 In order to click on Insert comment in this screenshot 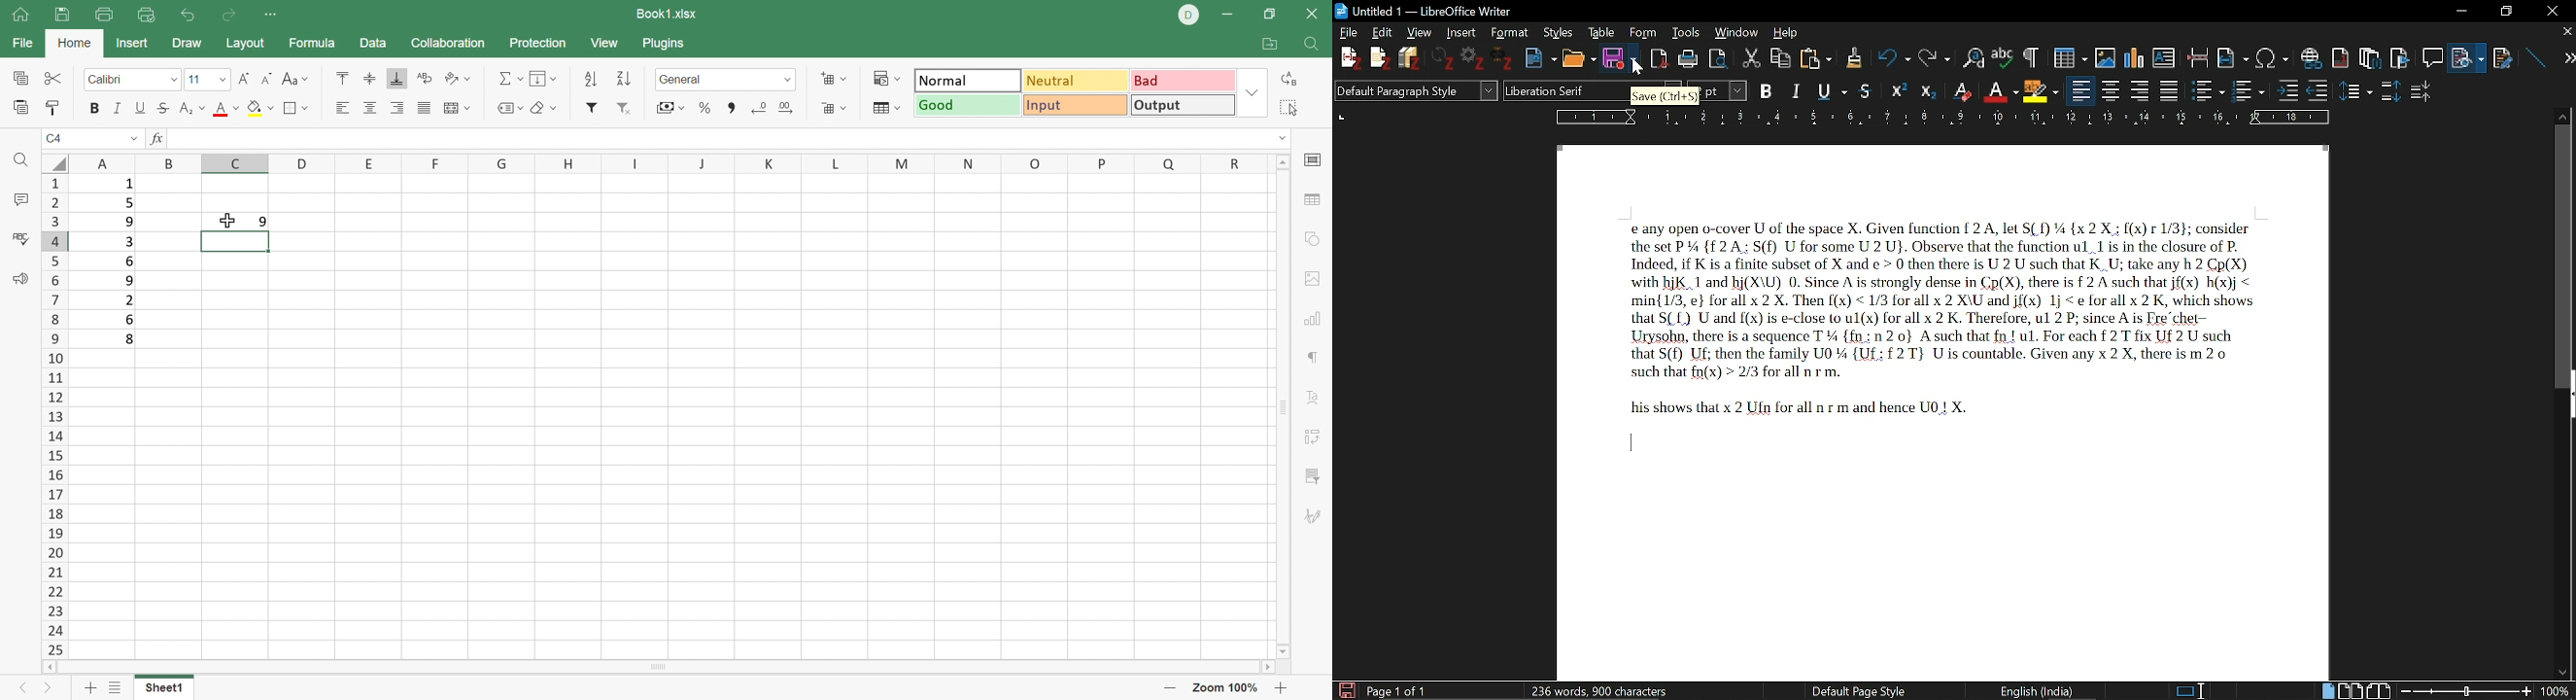, I will do `click(2431, 53)`.